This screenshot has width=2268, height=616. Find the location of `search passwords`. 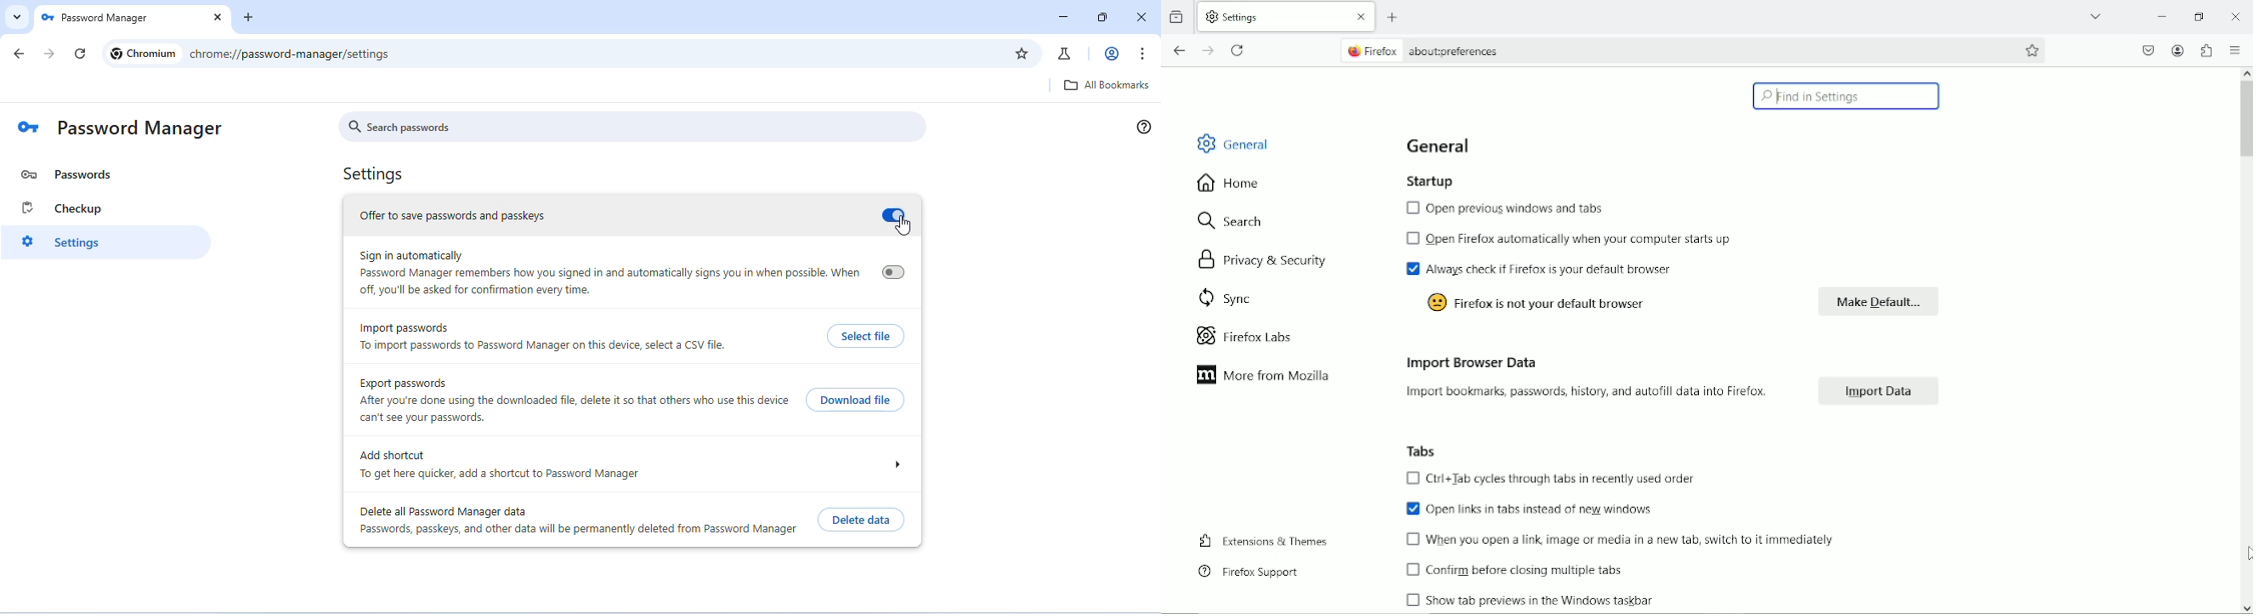

search passwords is located at coordinates (633, 128).